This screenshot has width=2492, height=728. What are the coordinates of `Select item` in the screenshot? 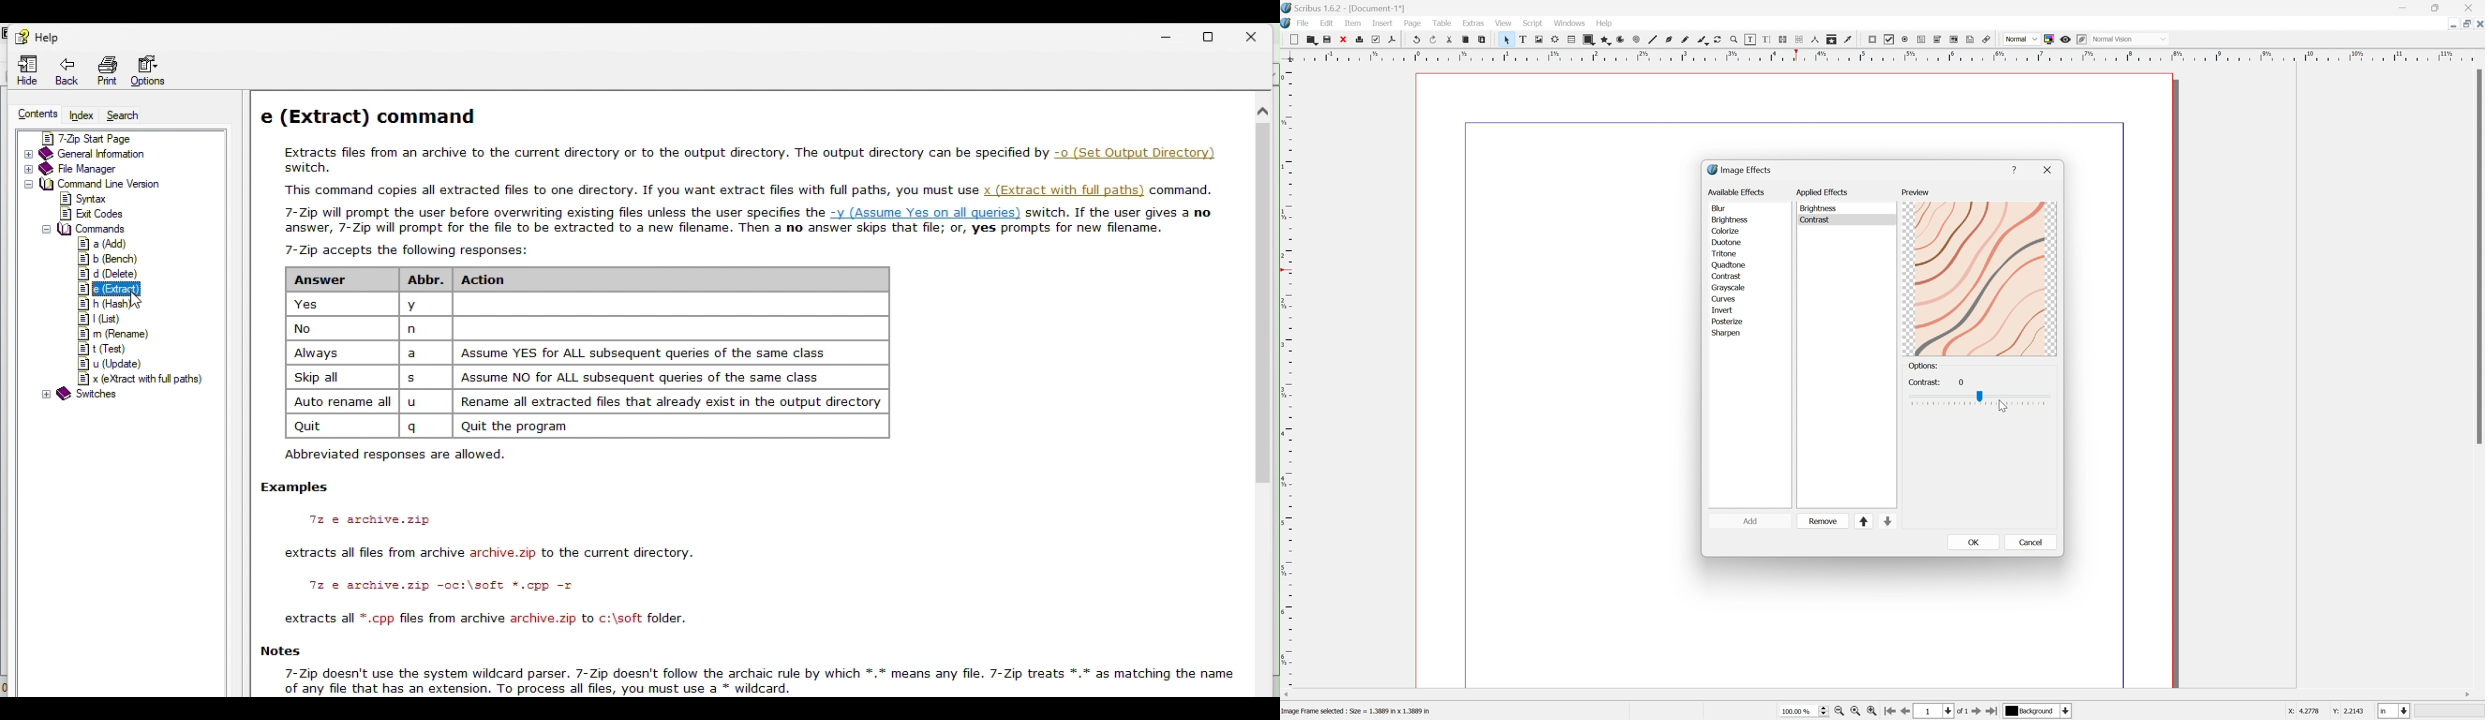 It's located at (1505, 39).